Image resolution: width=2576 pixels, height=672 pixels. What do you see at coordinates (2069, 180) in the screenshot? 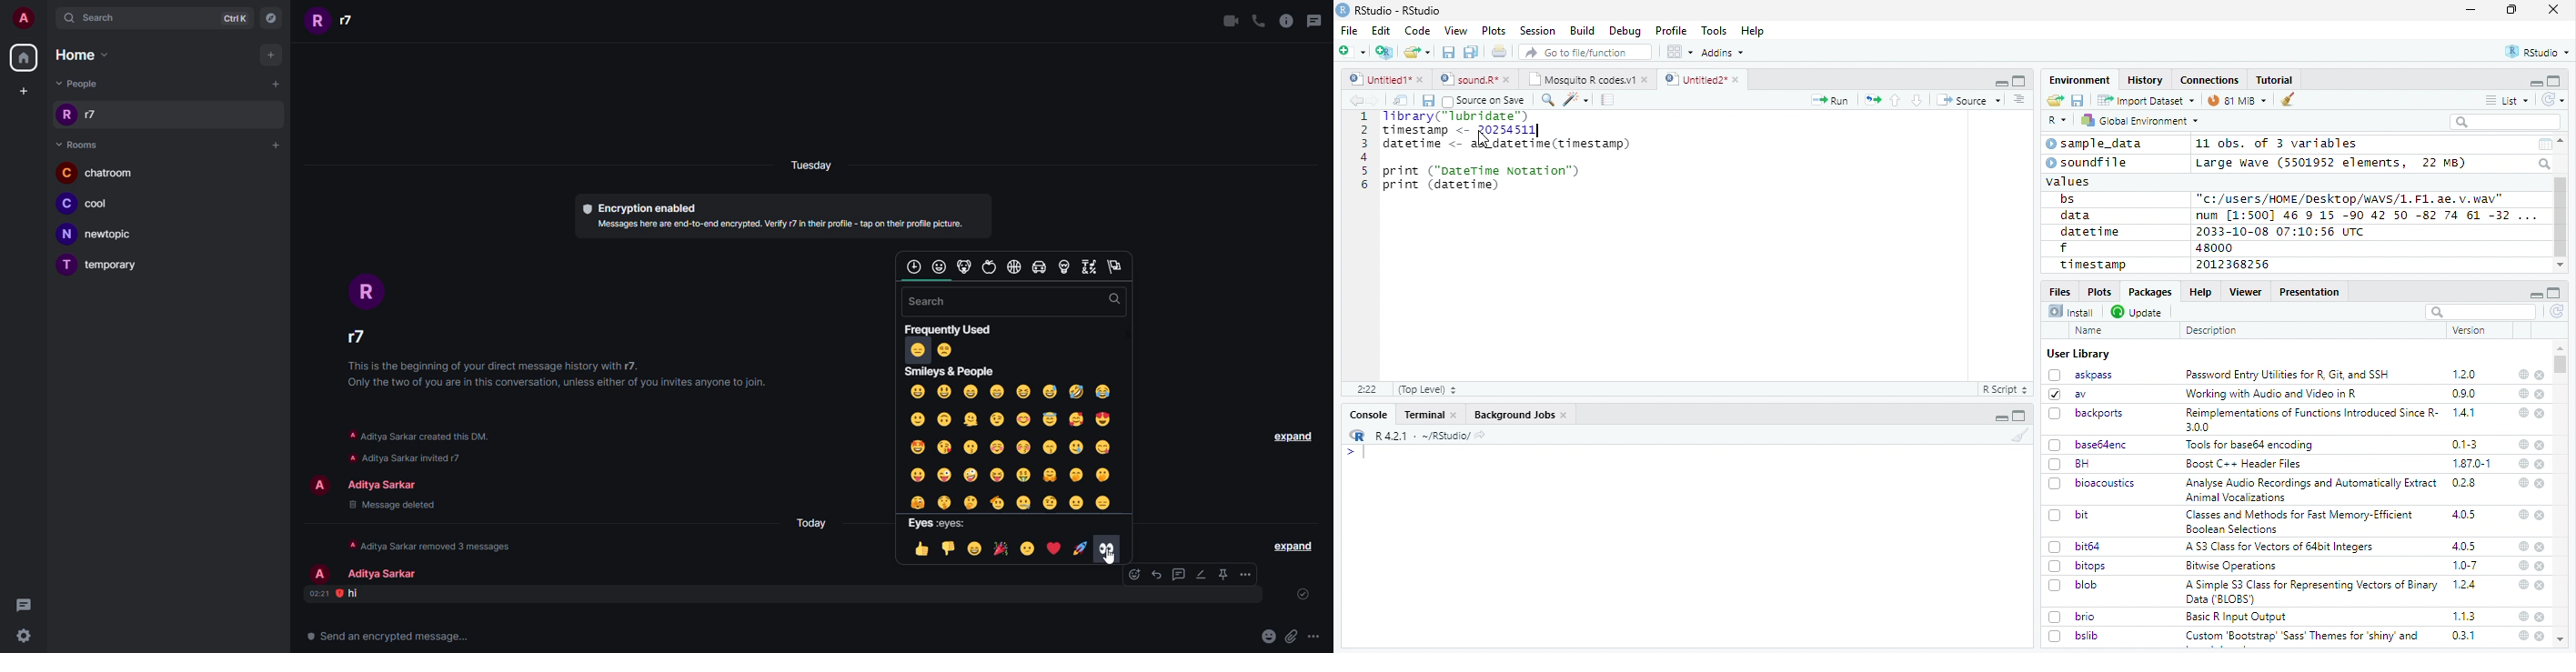
I see `values` at bounding box center [2069, 180].